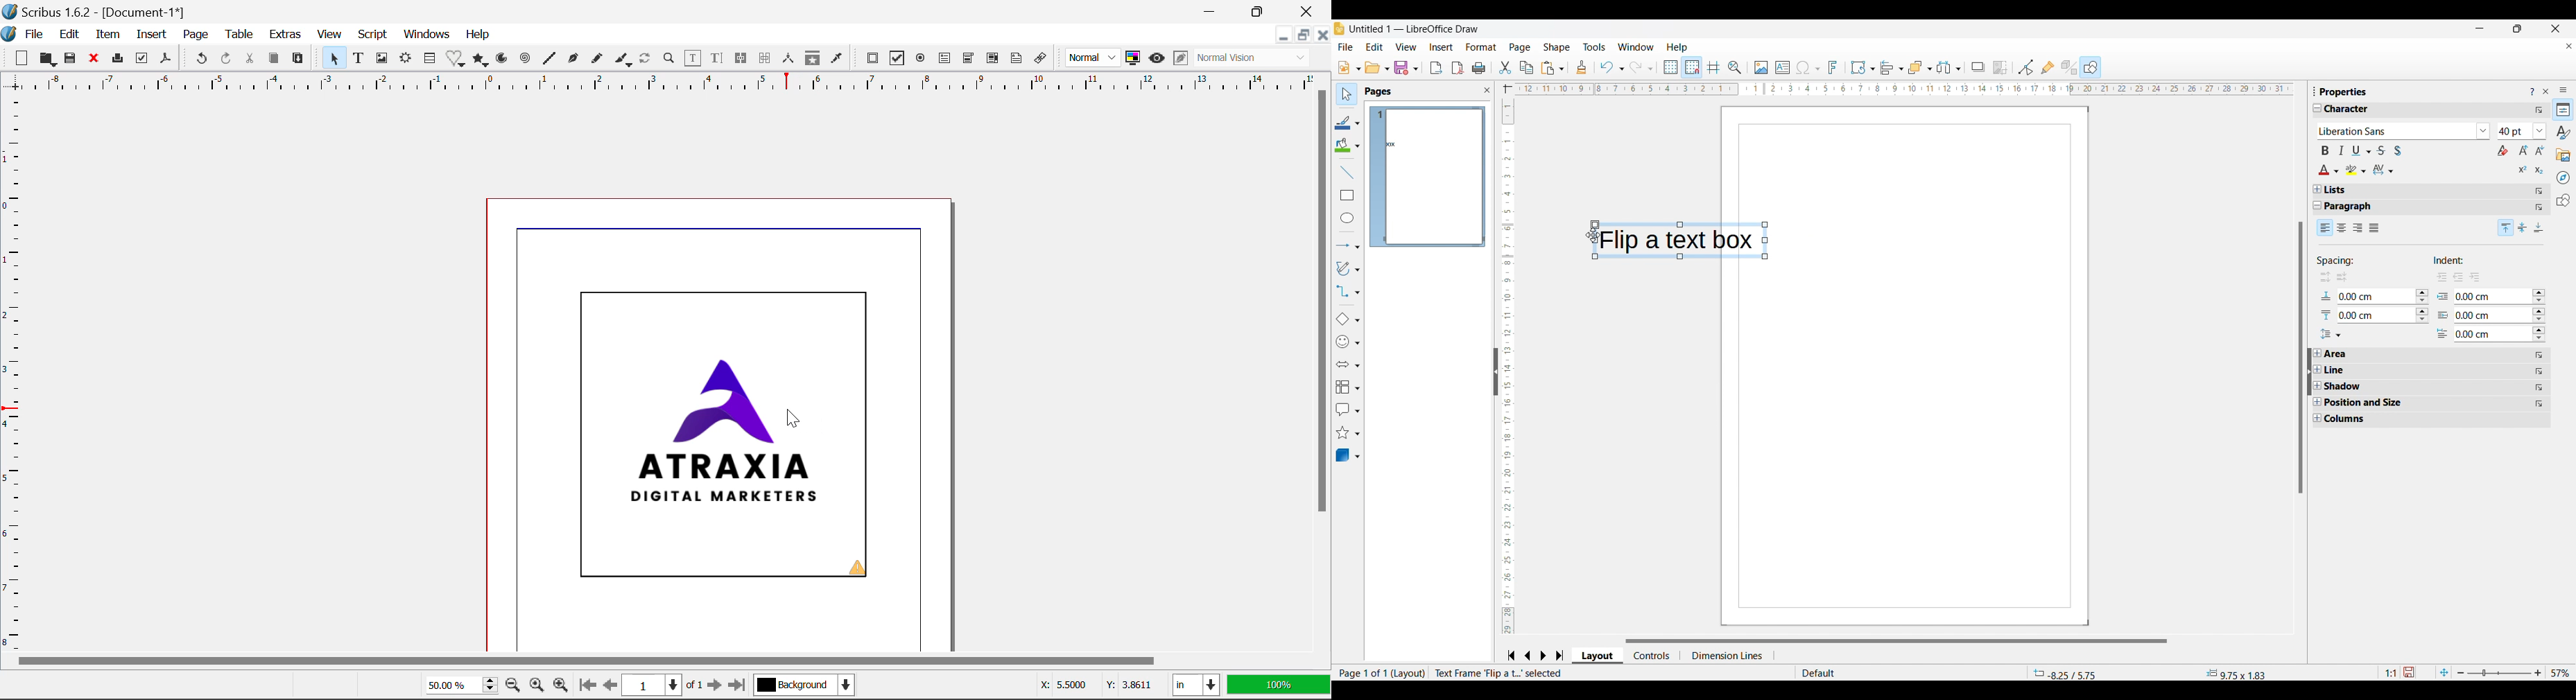 This screenshot has height=700, width=2576. I want to click on Measurements, so click(788, 57).